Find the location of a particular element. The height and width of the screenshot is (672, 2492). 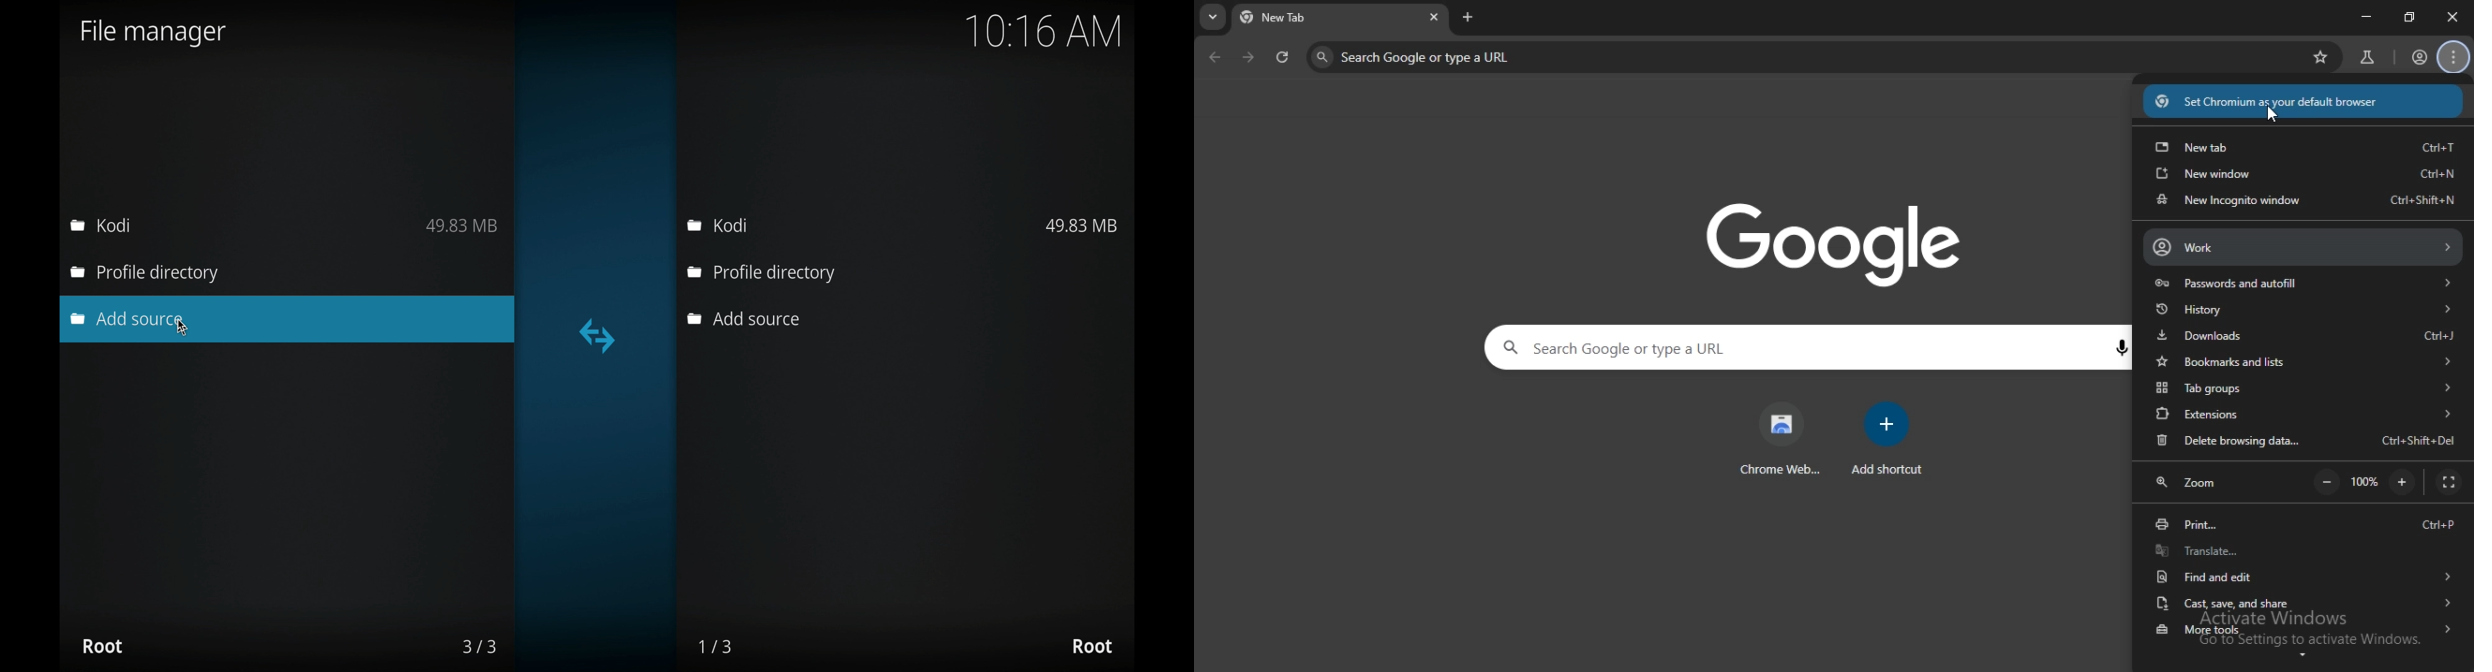

delete browsing data is located at coordinates (2305, 444).